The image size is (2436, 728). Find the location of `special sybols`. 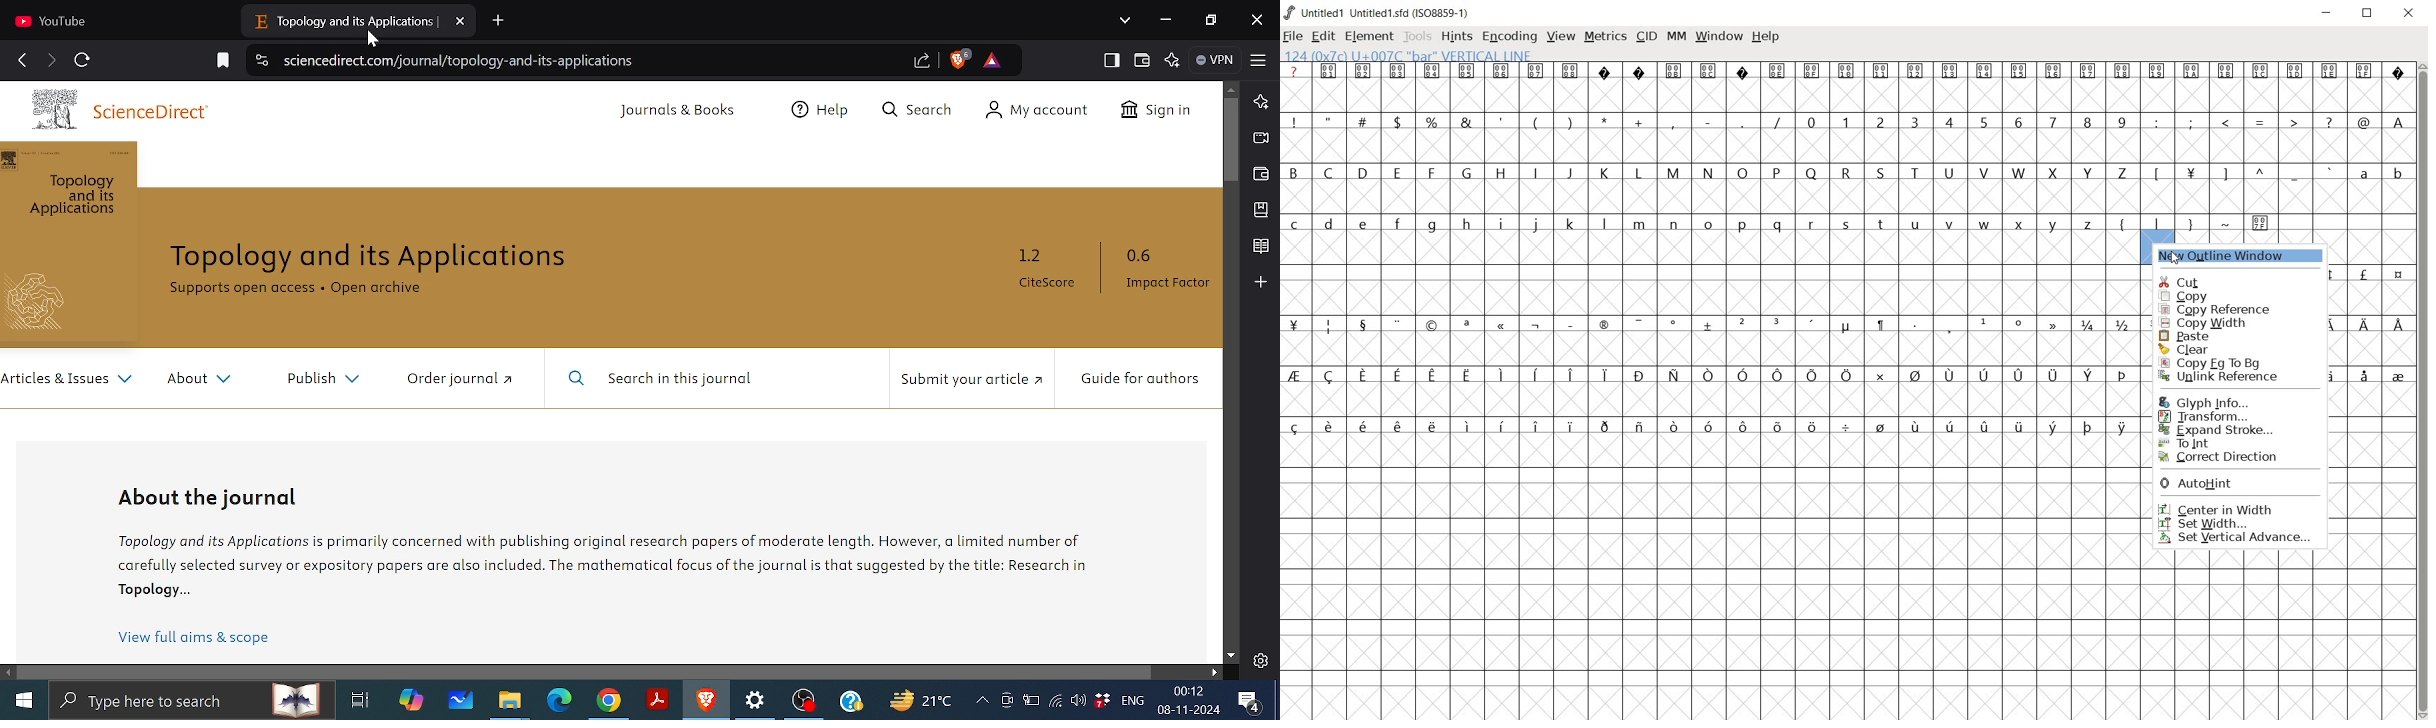

special sybols is located at coordinates (2377, 323).